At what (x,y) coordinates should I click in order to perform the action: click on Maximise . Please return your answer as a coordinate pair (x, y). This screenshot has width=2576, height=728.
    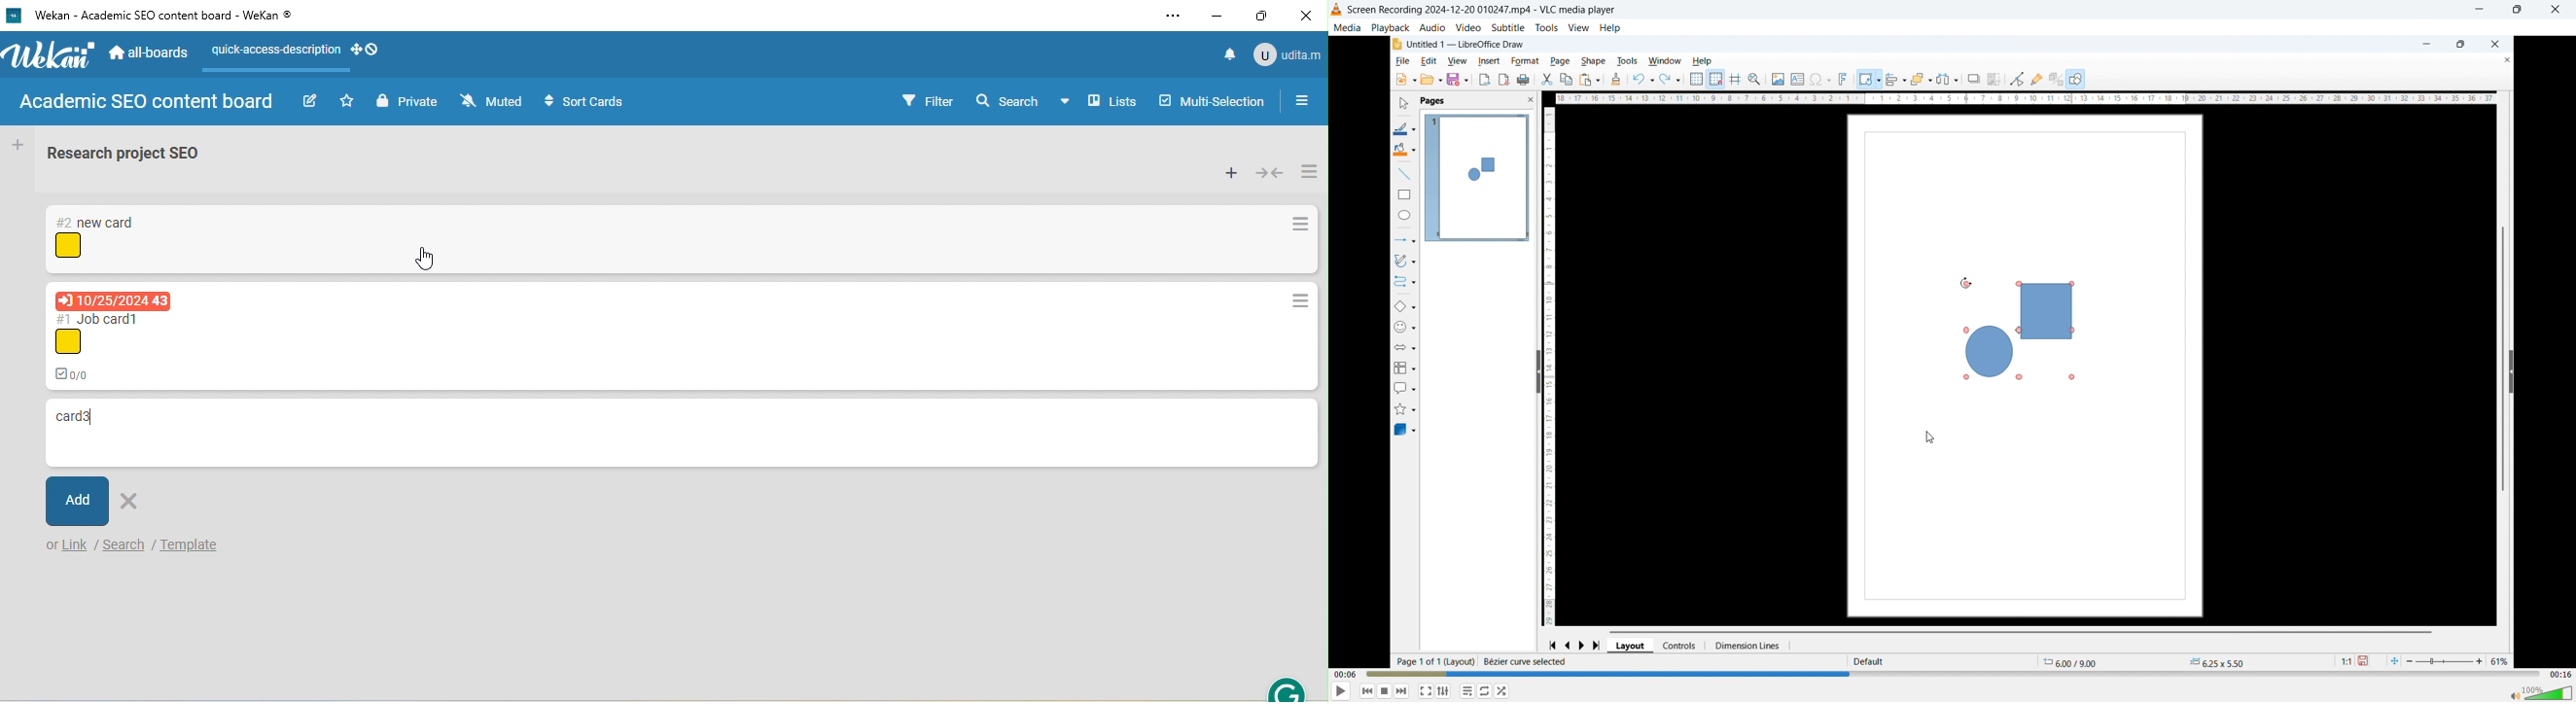
    Looking at the image, I should click on (2517, 10).